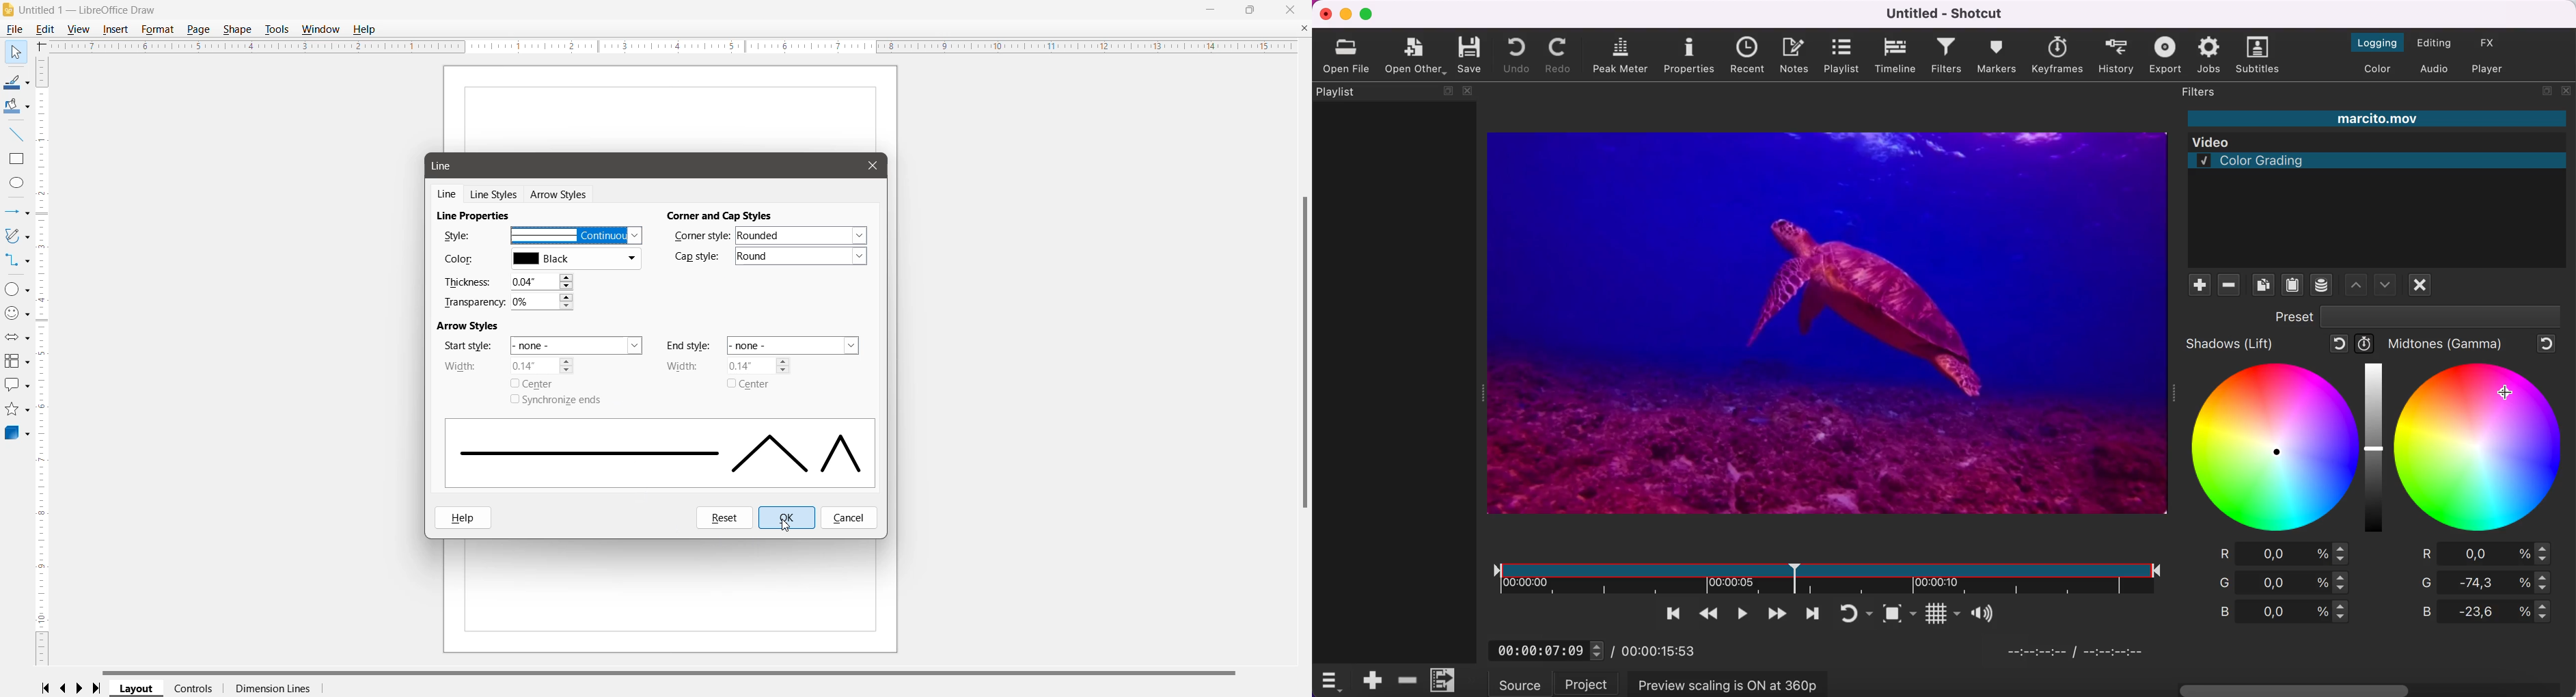 This screenshot has height=700, width=2576. I want to click on Set the required corner style, so click(801, 236).